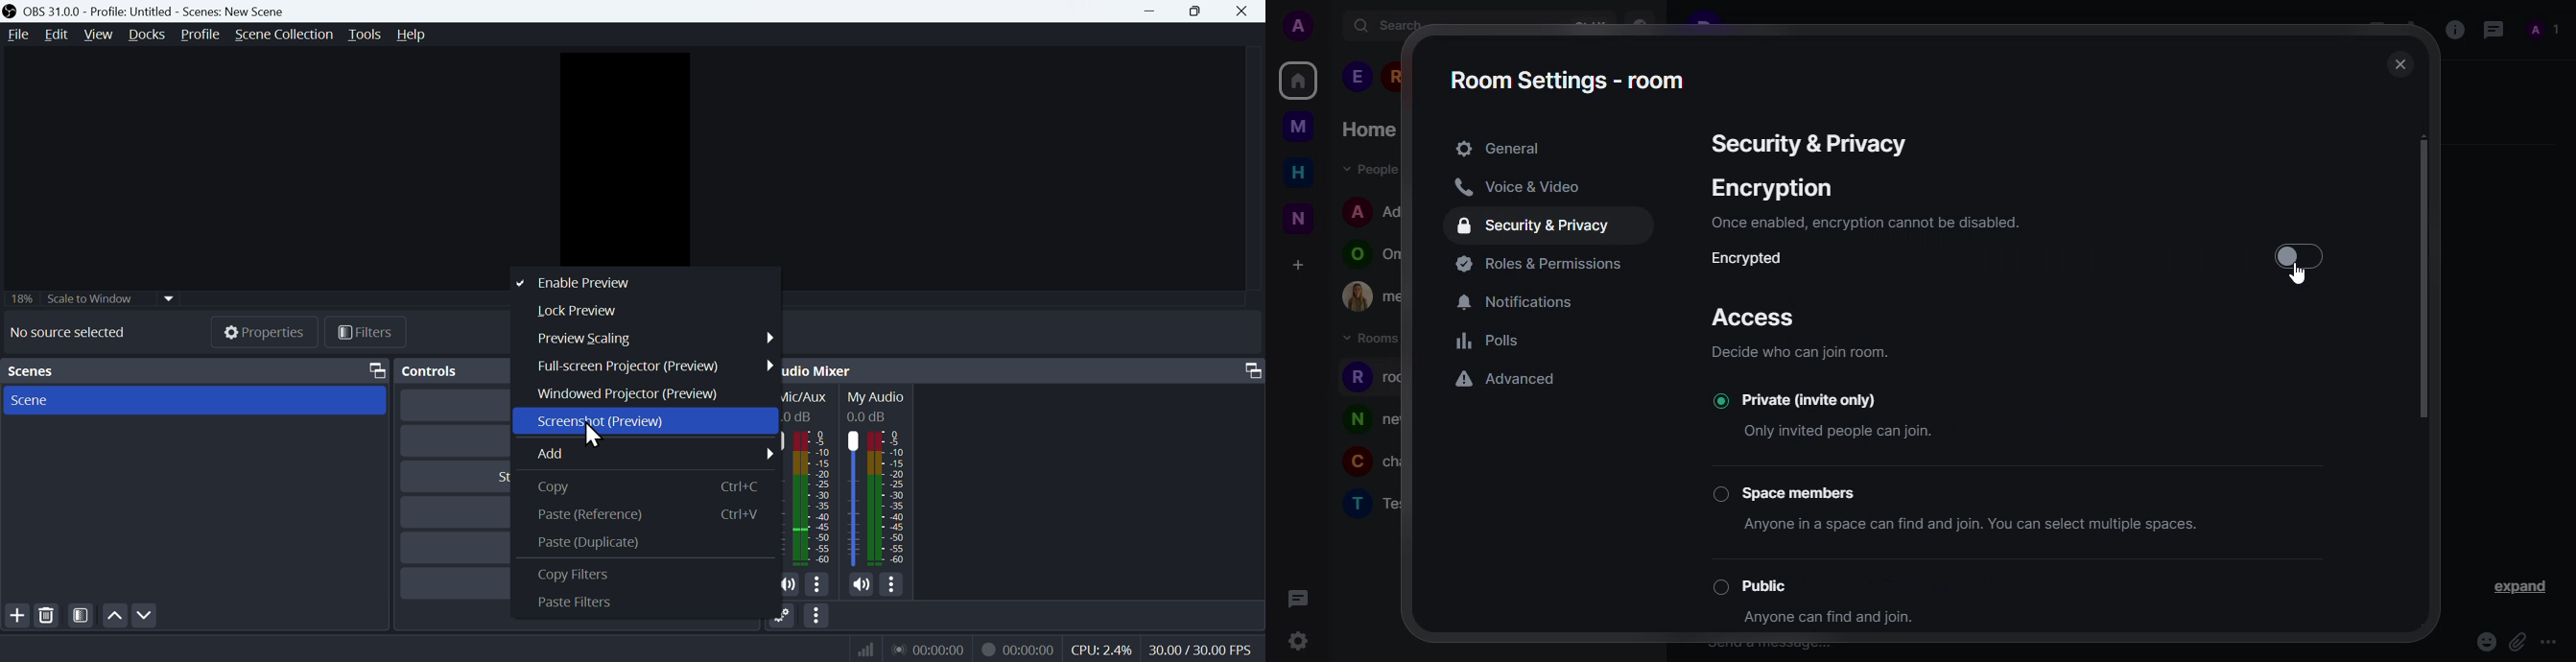 The width and height of the screenshot is (2576, 672). What do you see at coordinates (2522, 588) in the screenshot?
I see `expand` at bounding box center [2522, 588].